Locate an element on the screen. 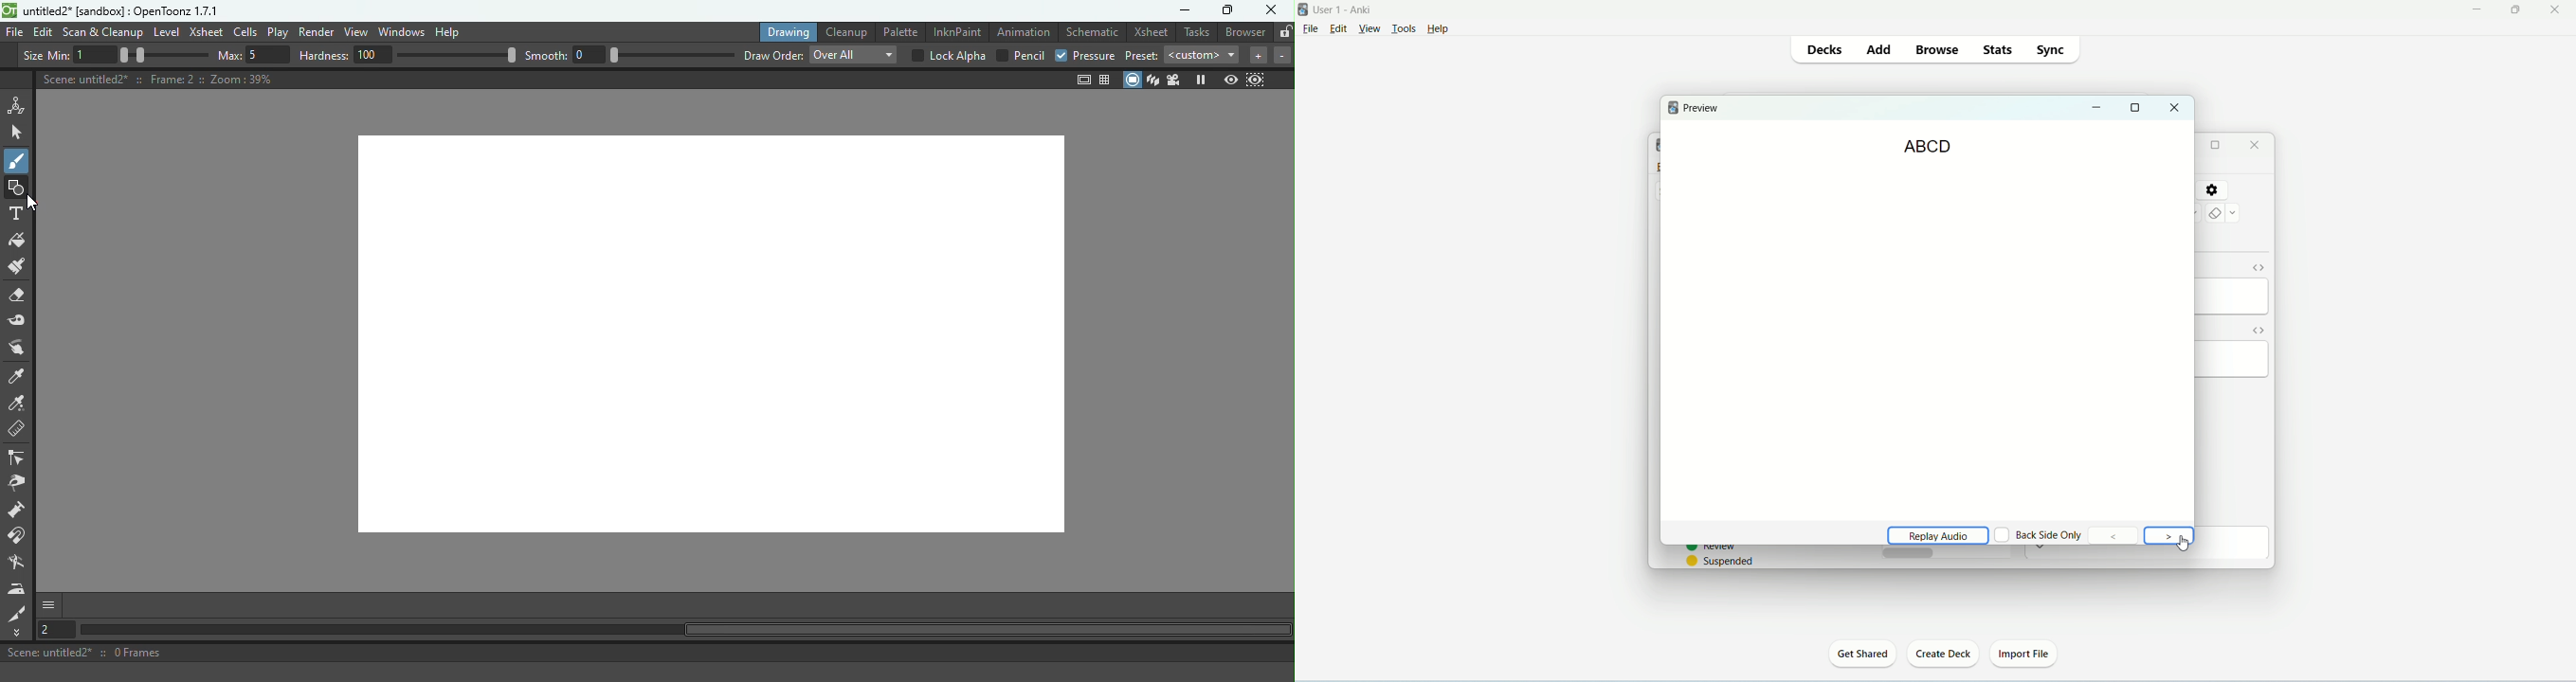  Lock Alpha is located at coordinates (947, 57).